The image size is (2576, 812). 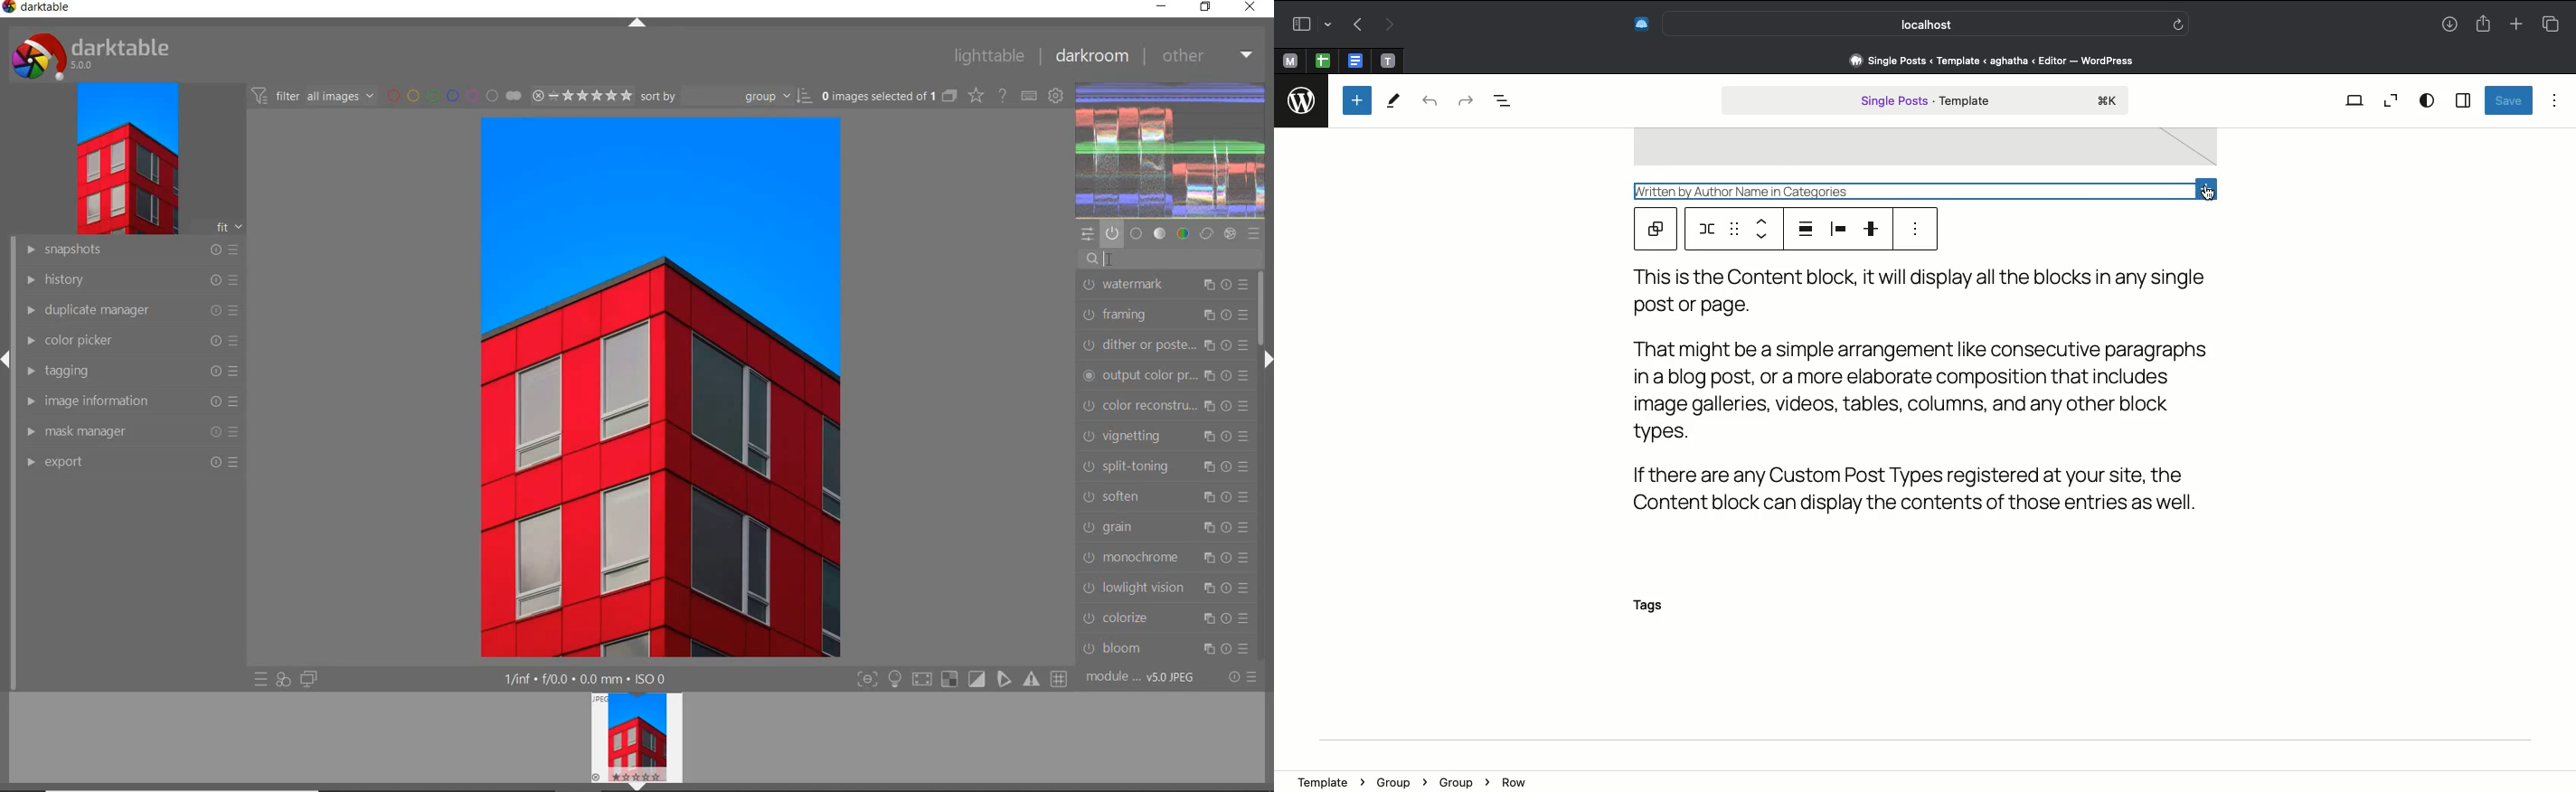 I want to click on Group, so click(x=1461, y=781).